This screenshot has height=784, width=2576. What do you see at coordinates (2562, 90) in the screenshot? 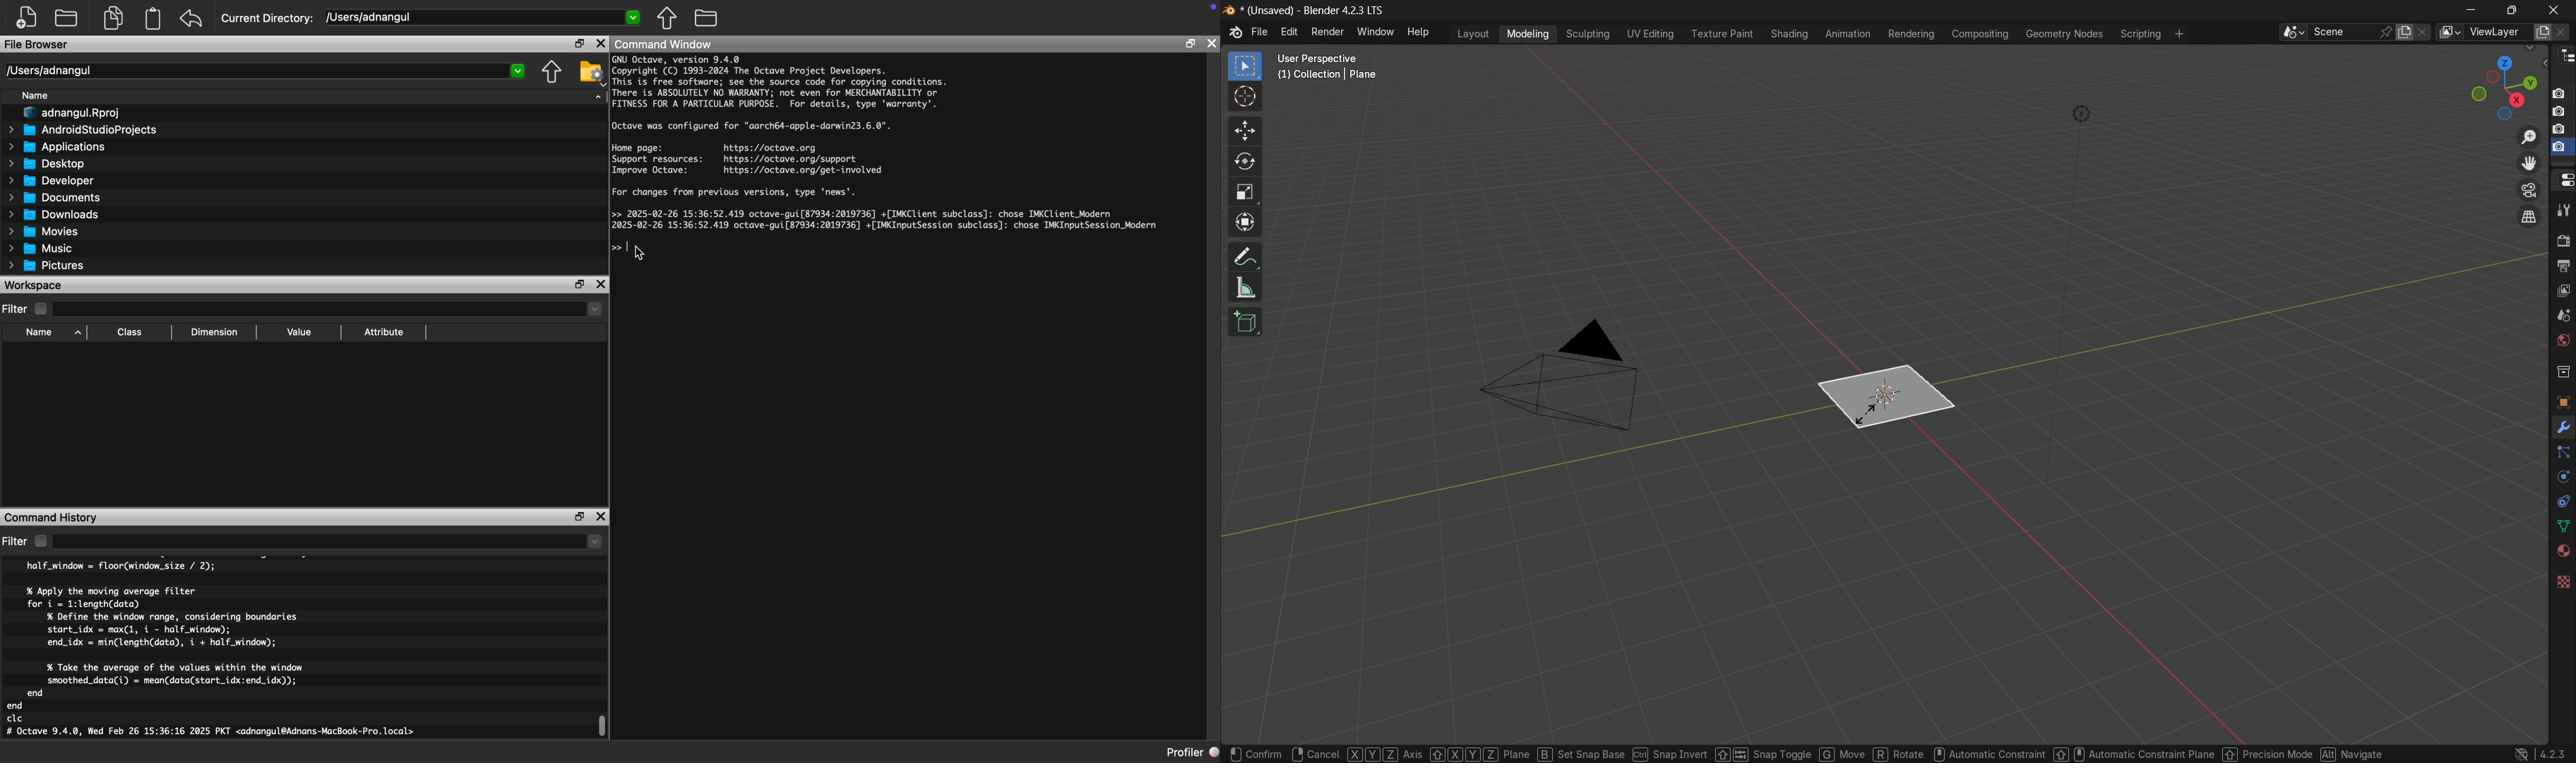
I see `capture` at bounding box center [2562, 90].